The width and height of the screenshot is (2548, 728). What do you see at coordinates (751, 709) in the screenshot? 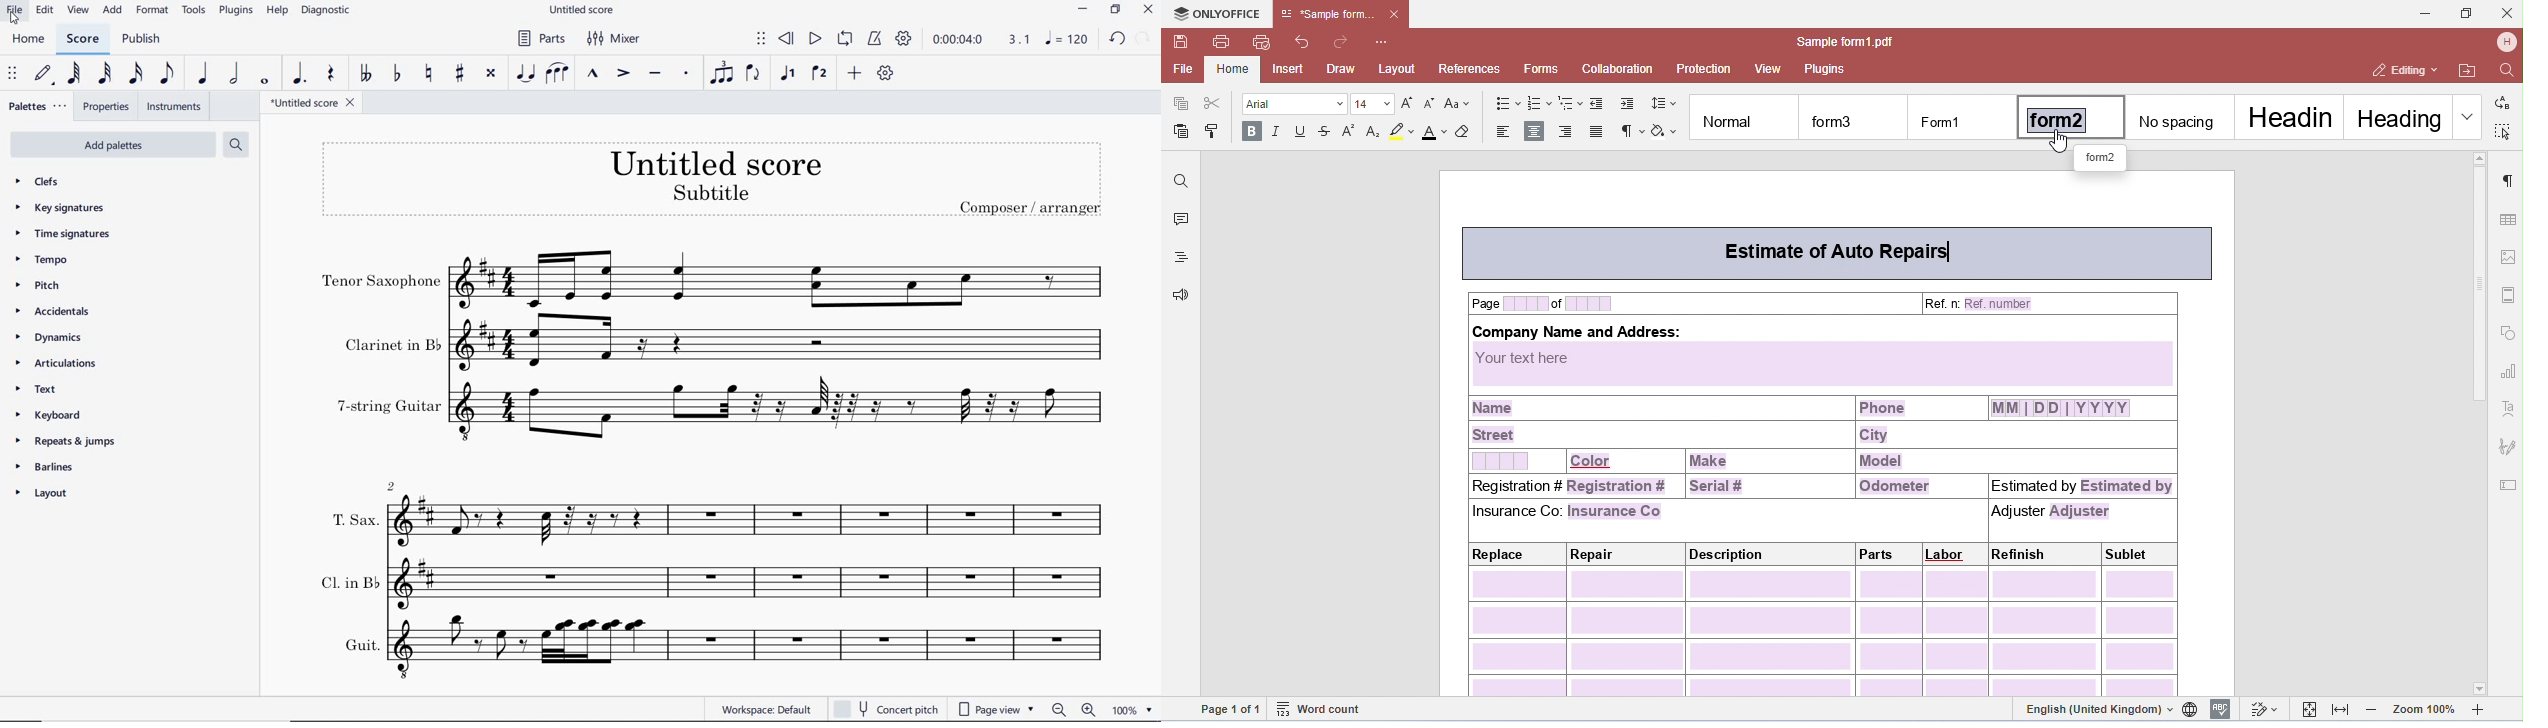
I see `WORKSPACE: DEFAULT` at bounding box center [751, 709].